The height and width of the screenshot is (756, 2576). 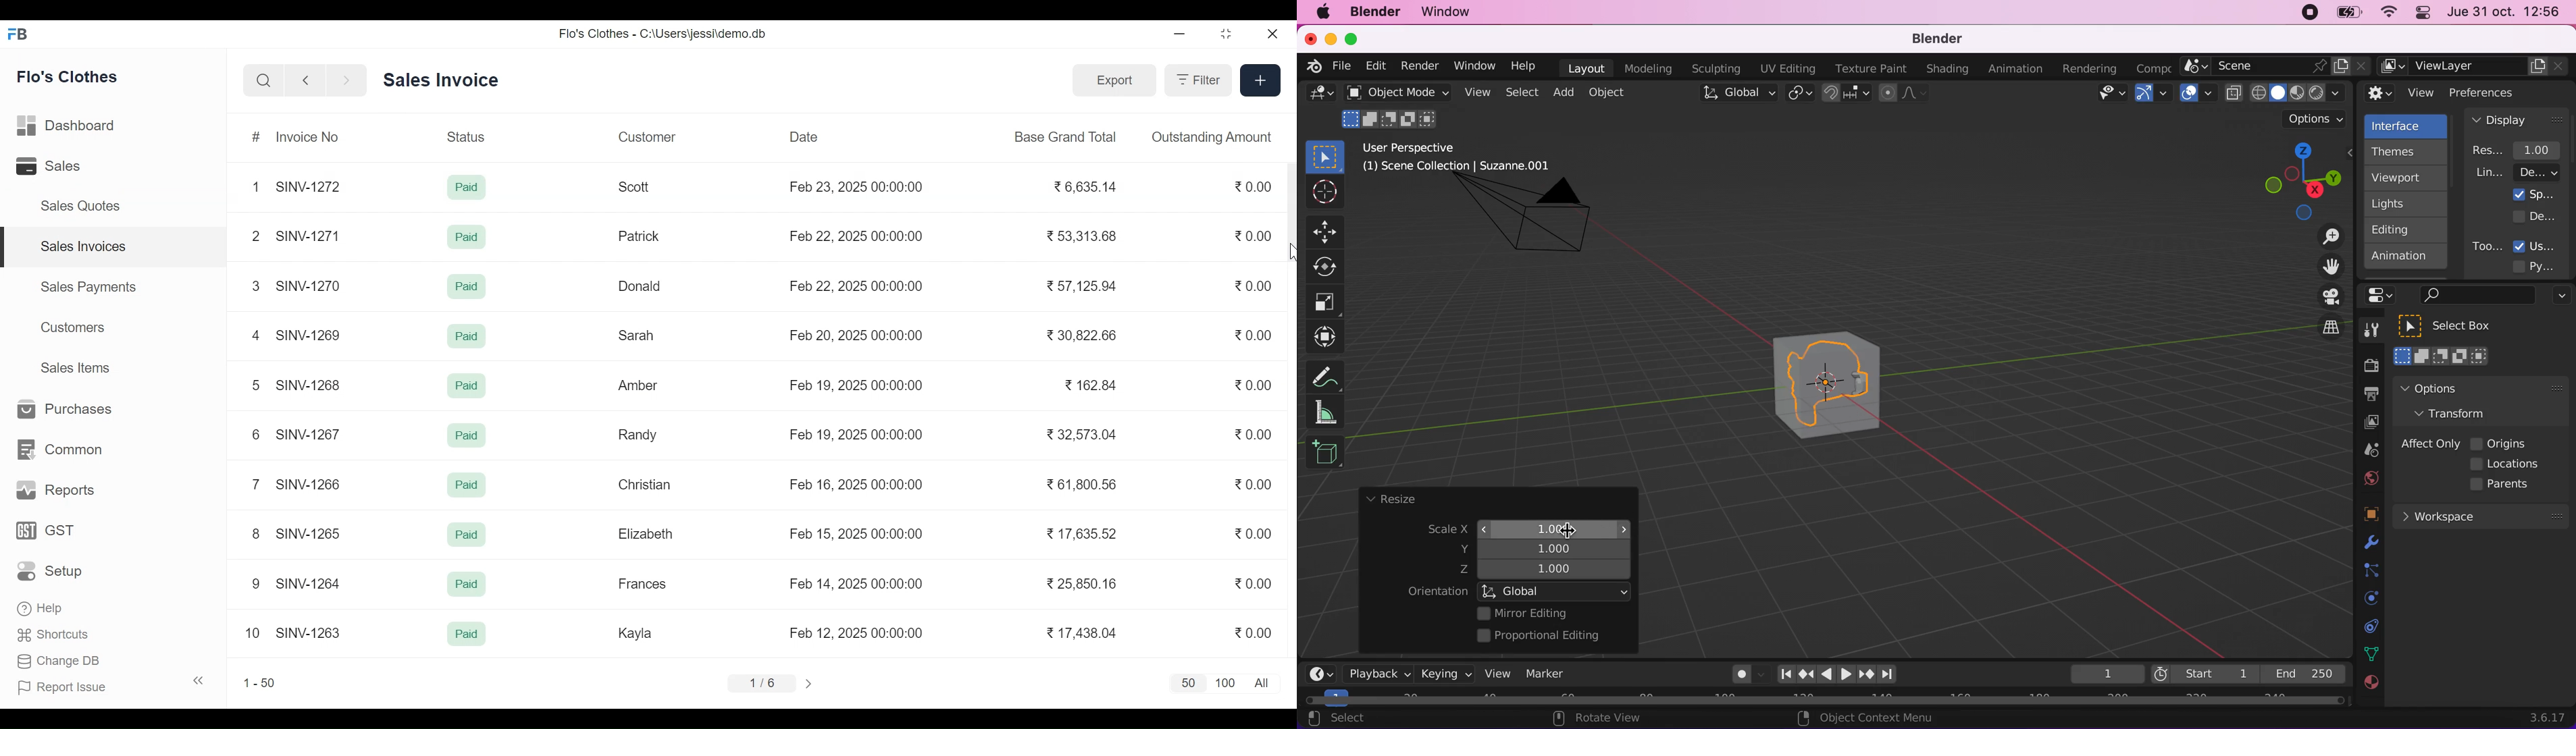 What do you see at coordinates (638, 434) in the screenshot?
I see `Randy` at bounding box center [638, 434].